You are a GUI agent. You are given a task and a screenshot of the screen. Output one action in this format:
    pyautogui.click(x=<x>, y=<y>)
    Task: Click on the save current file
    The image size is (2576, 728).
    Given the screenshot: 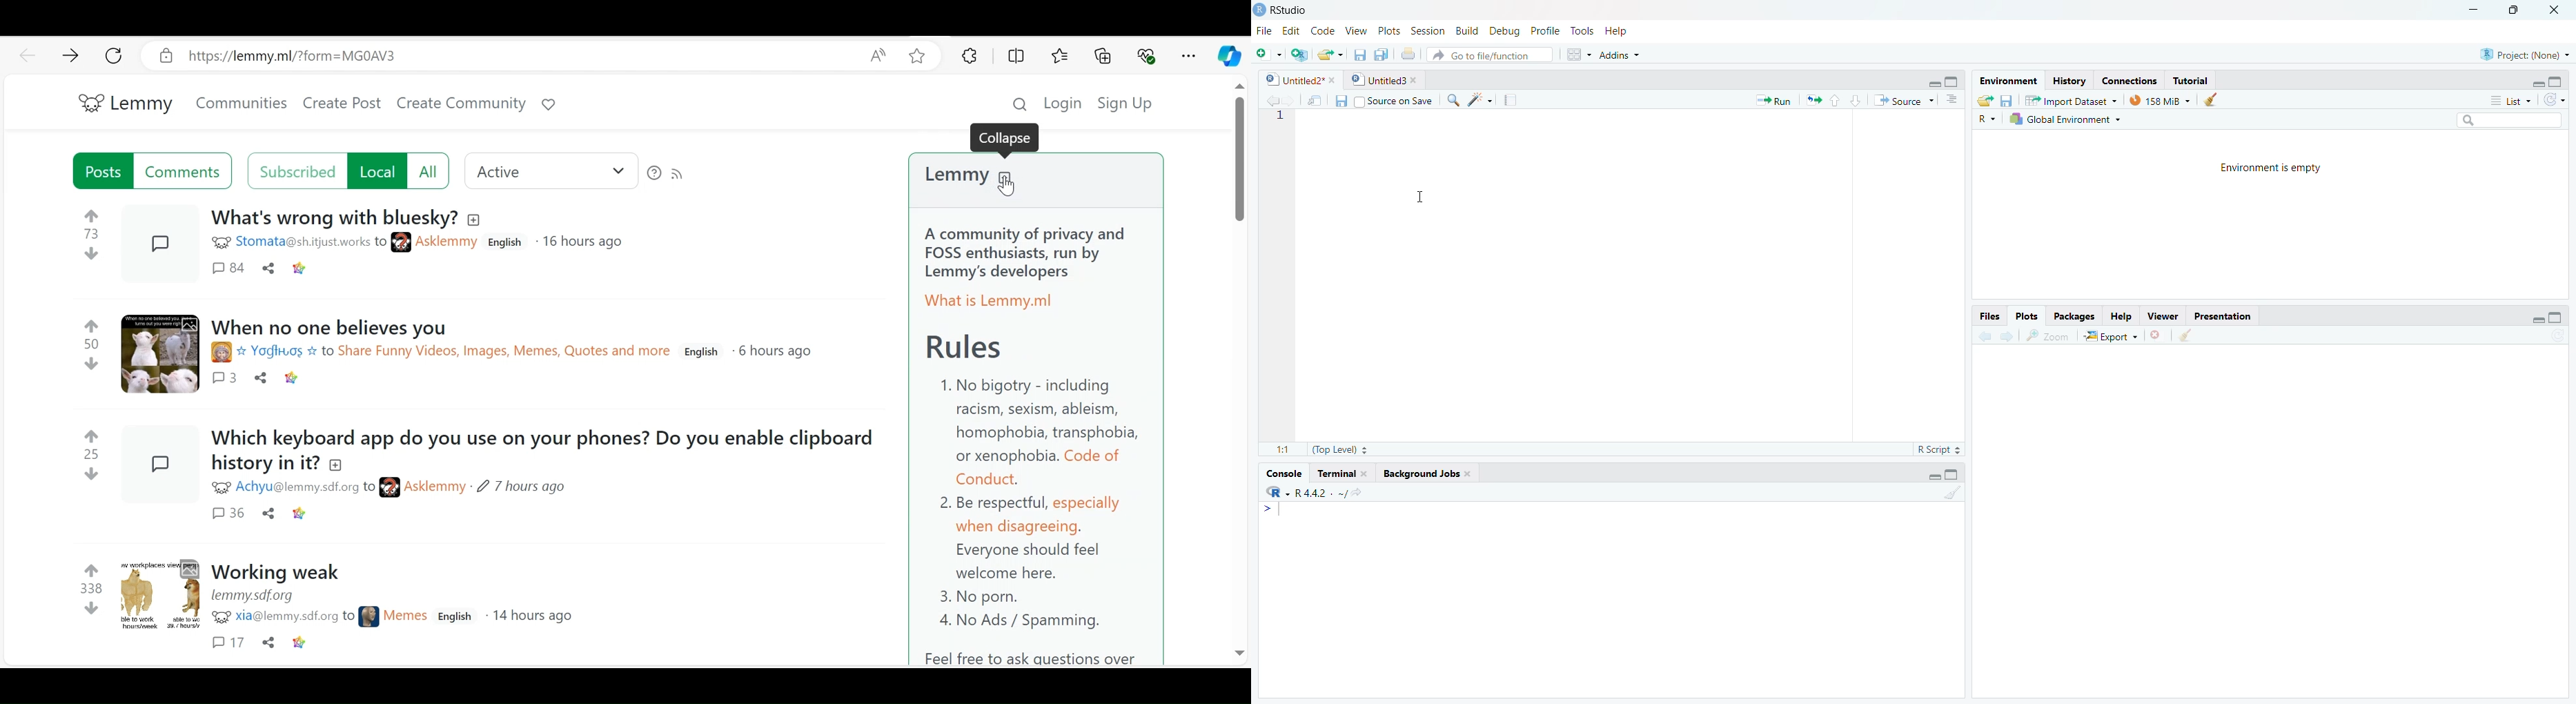 What is the action you would take?
    pyautogui.click(x=1359, y=52)
    